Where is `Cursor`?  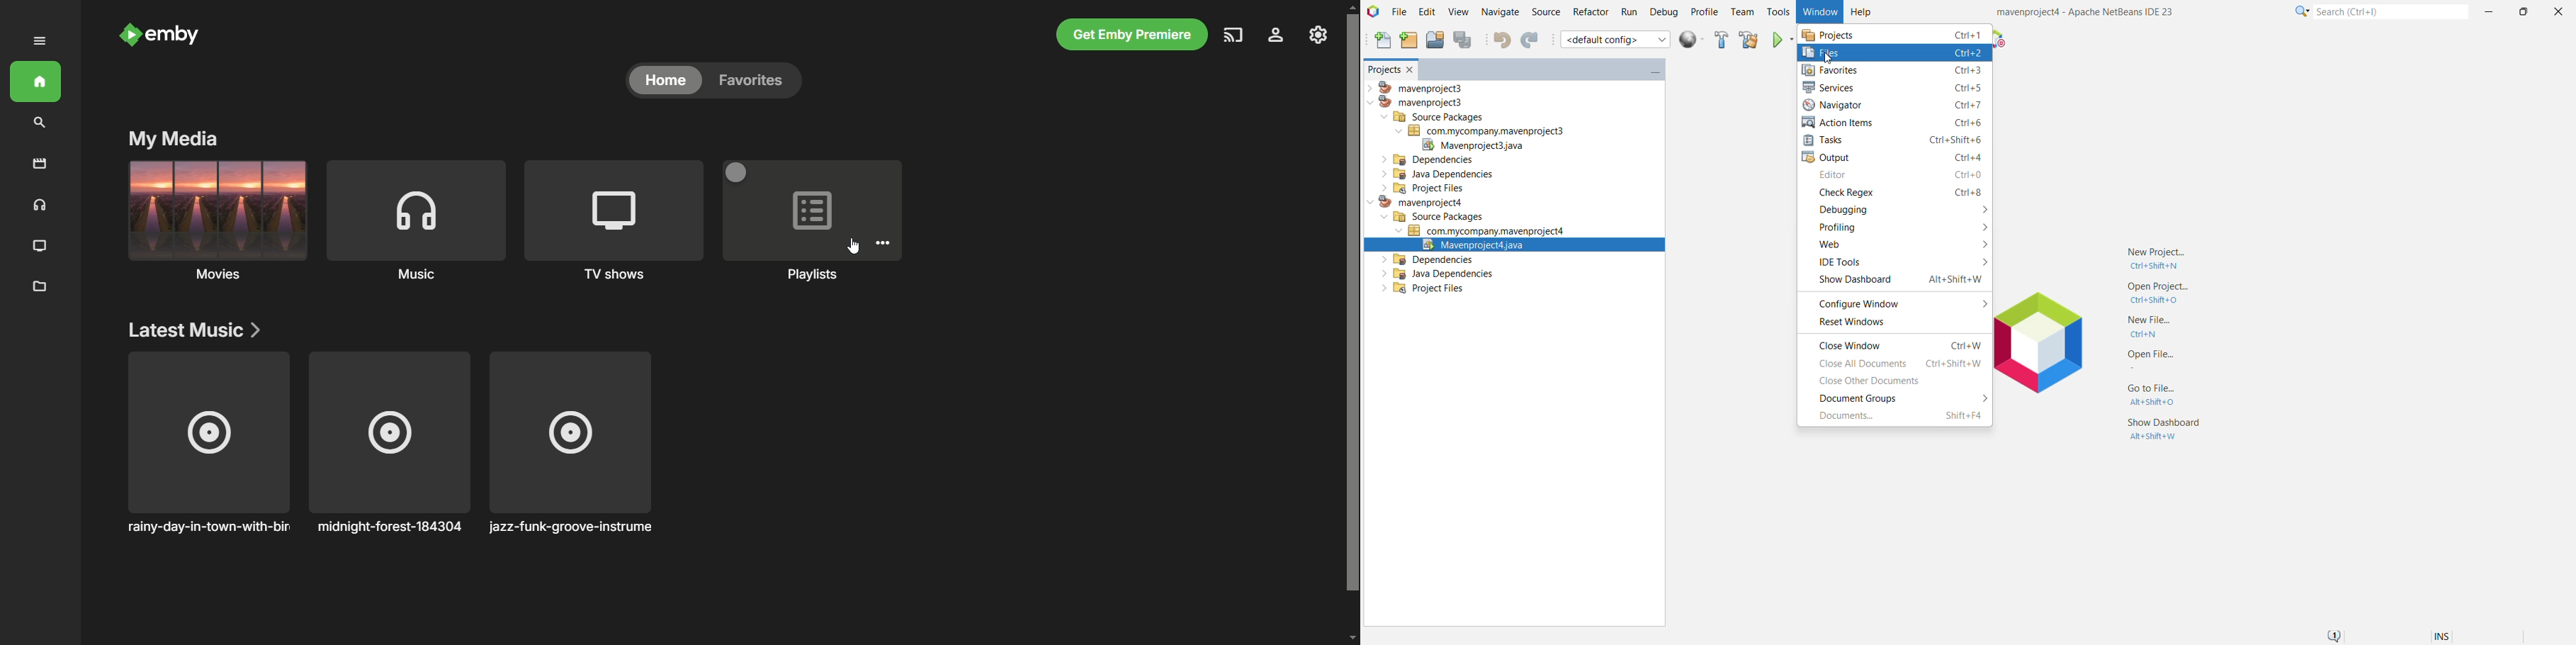
Cursor is located at coordinates (853, 246).